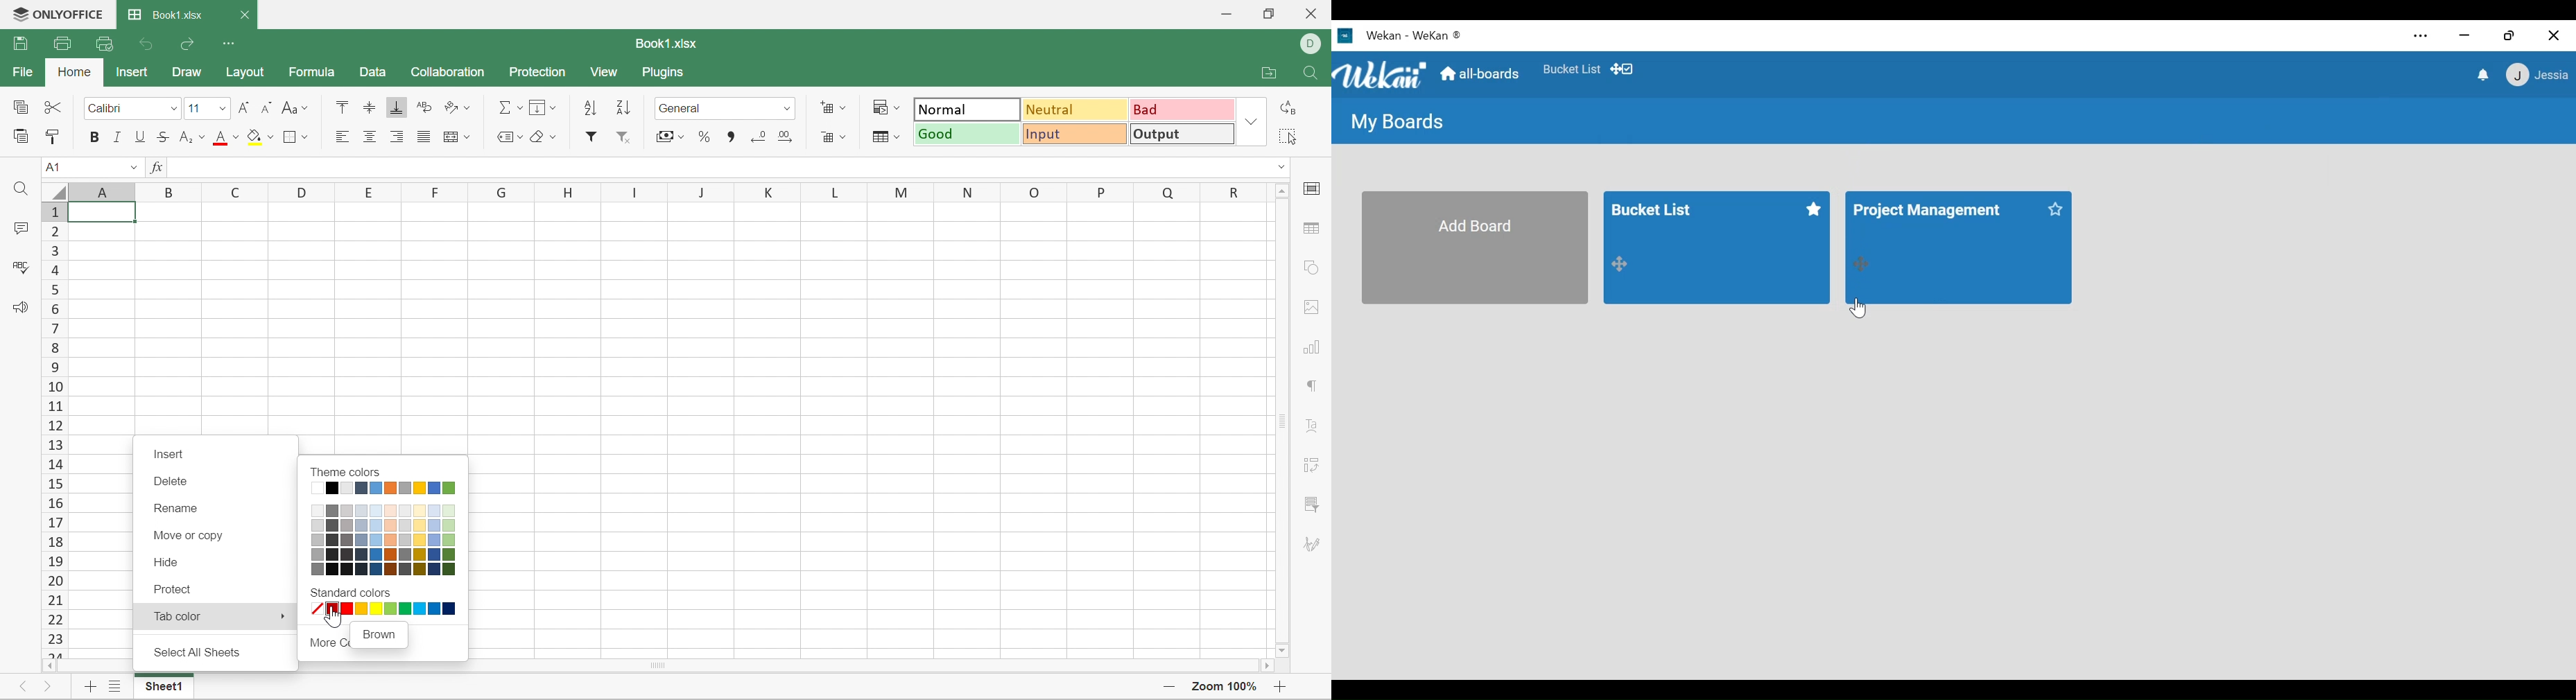 The image size is (2576, 700). What do you see at coordinates (668, 137) in the screenshot?
I see `Accounting style` at bounding box center [668, 137].